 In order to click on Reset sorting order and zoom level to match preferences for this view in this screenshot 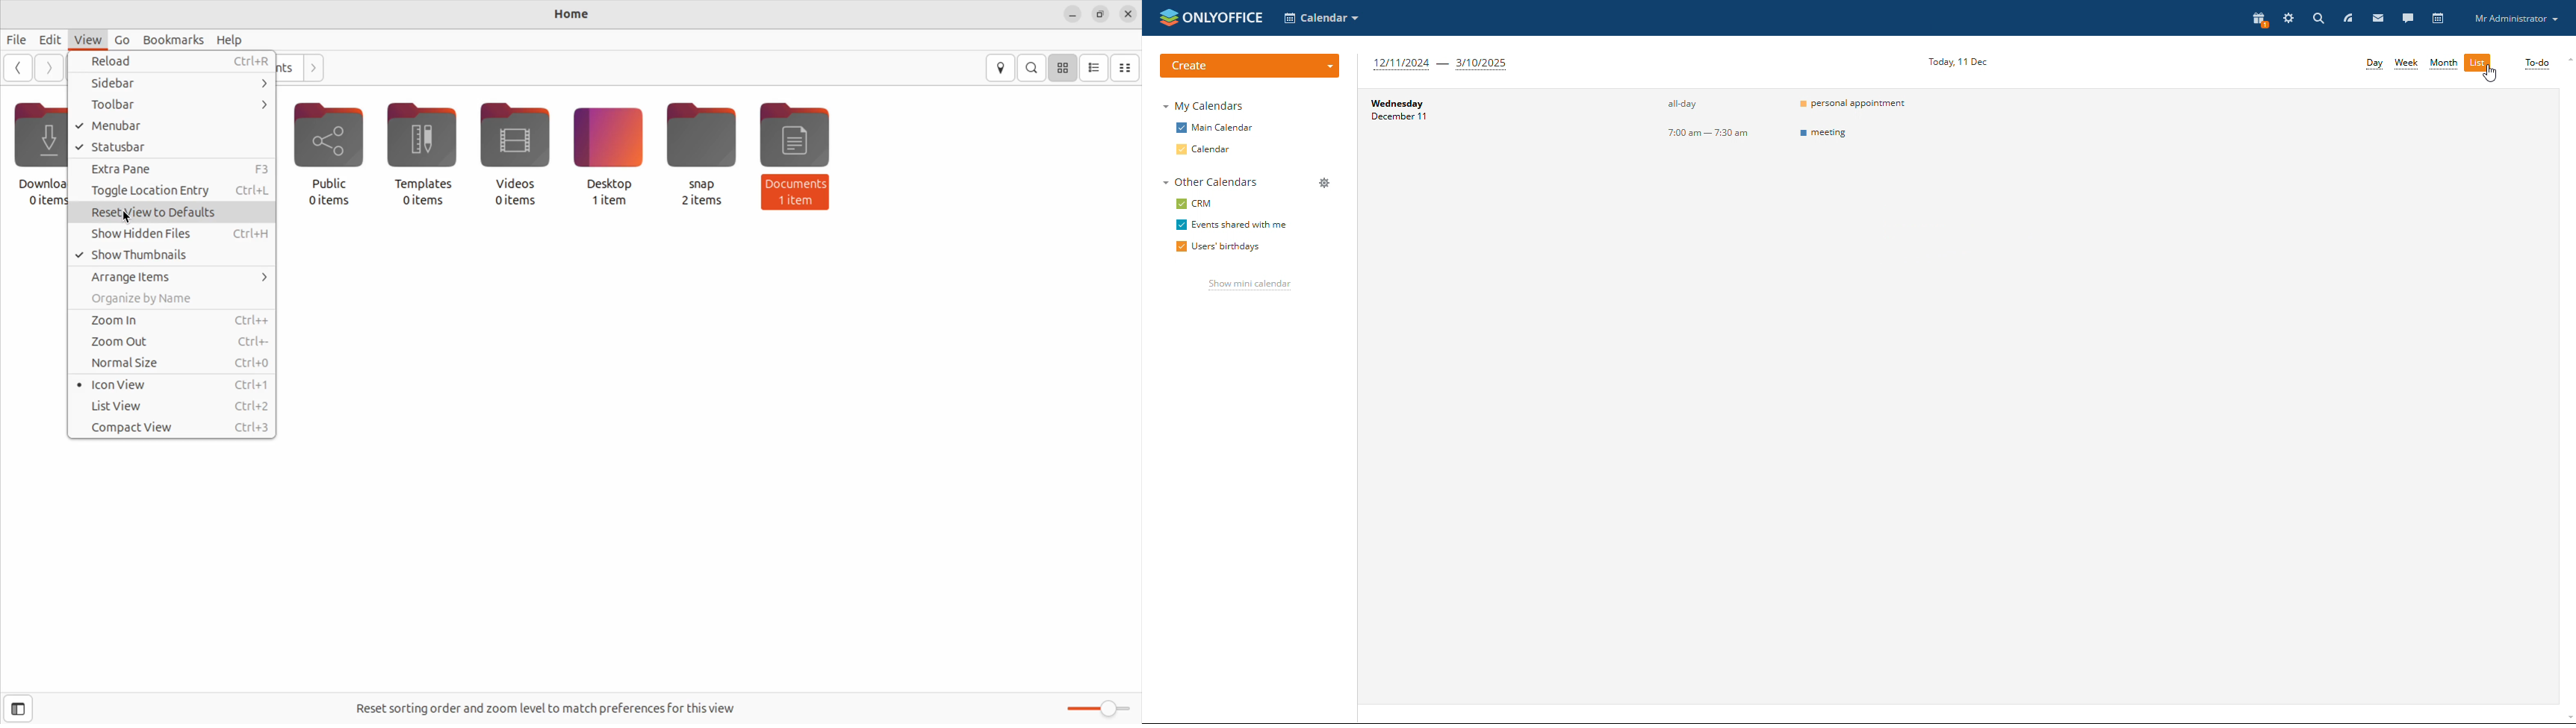, I will do `click(559, 706)`.